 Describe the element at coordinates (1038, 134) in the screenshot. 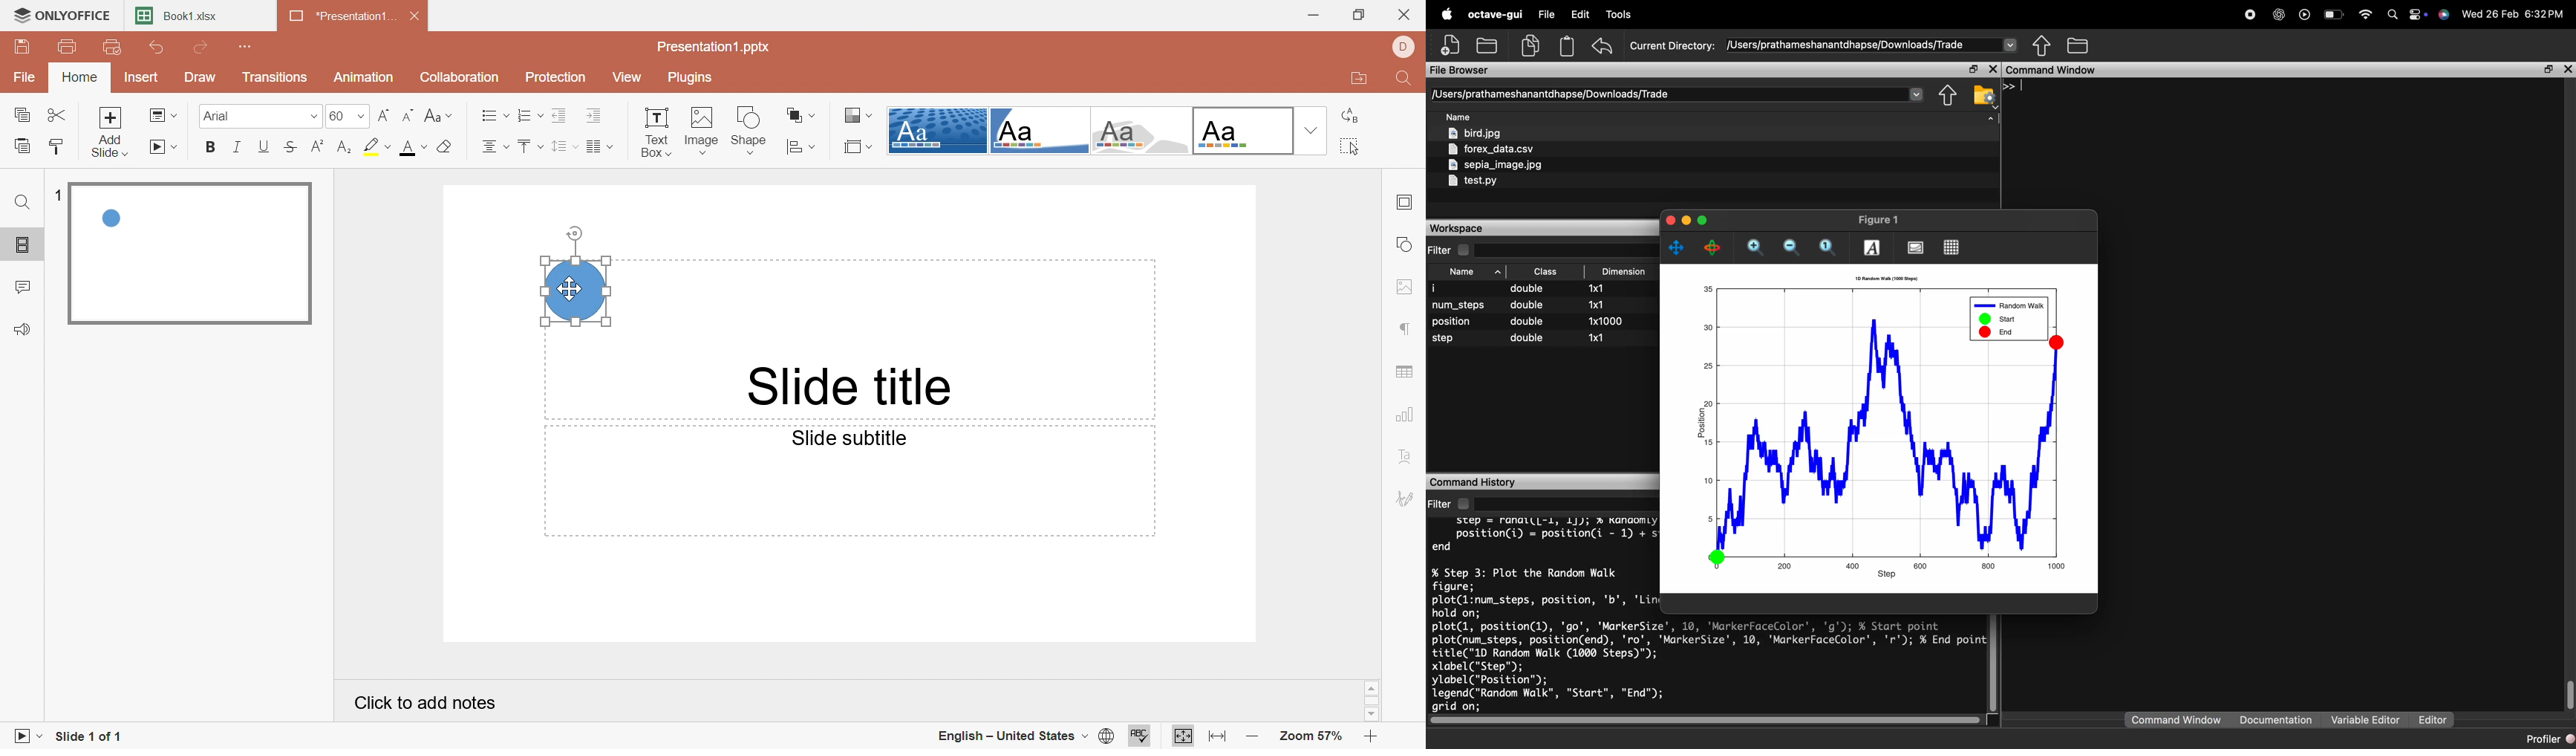

I see `Corner` at that location.